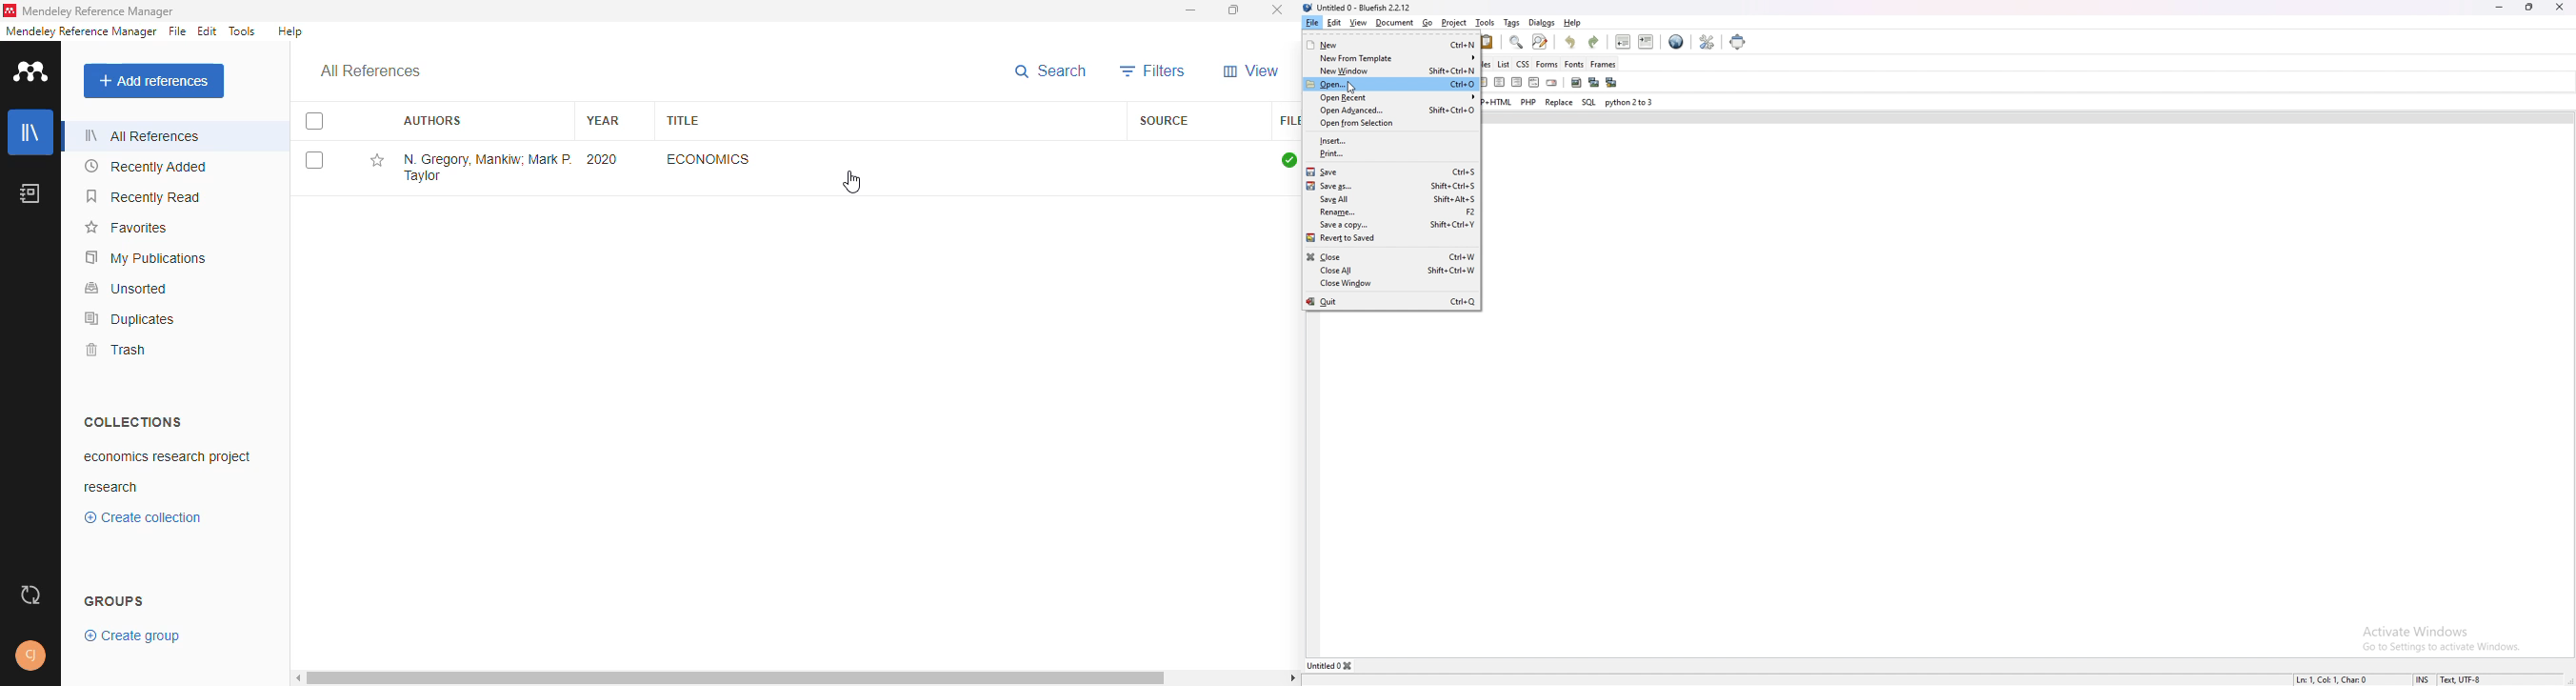 This screenshot has width=2576, height=700. Describe the element at coordinates (379, 160) in the screenshot. I see `add reference to favorites` at that location.